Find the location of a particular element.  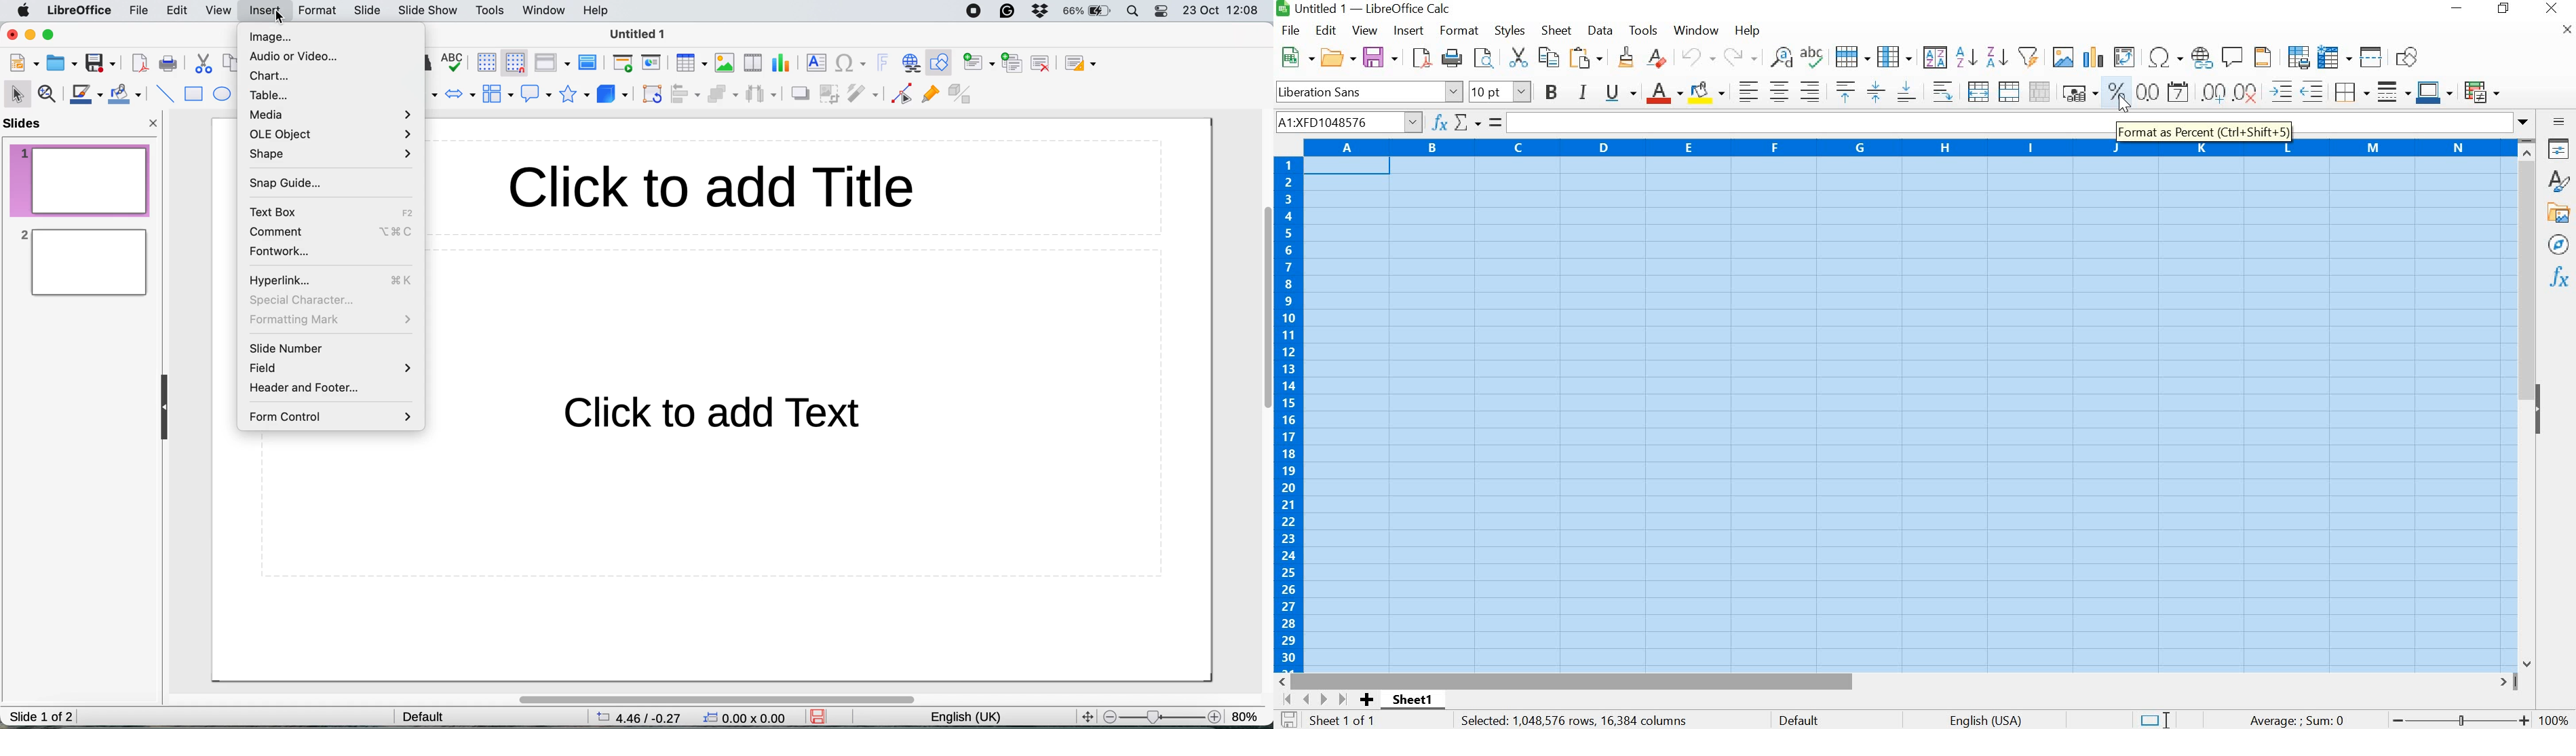

display grid is located at coordinates (483, 62).